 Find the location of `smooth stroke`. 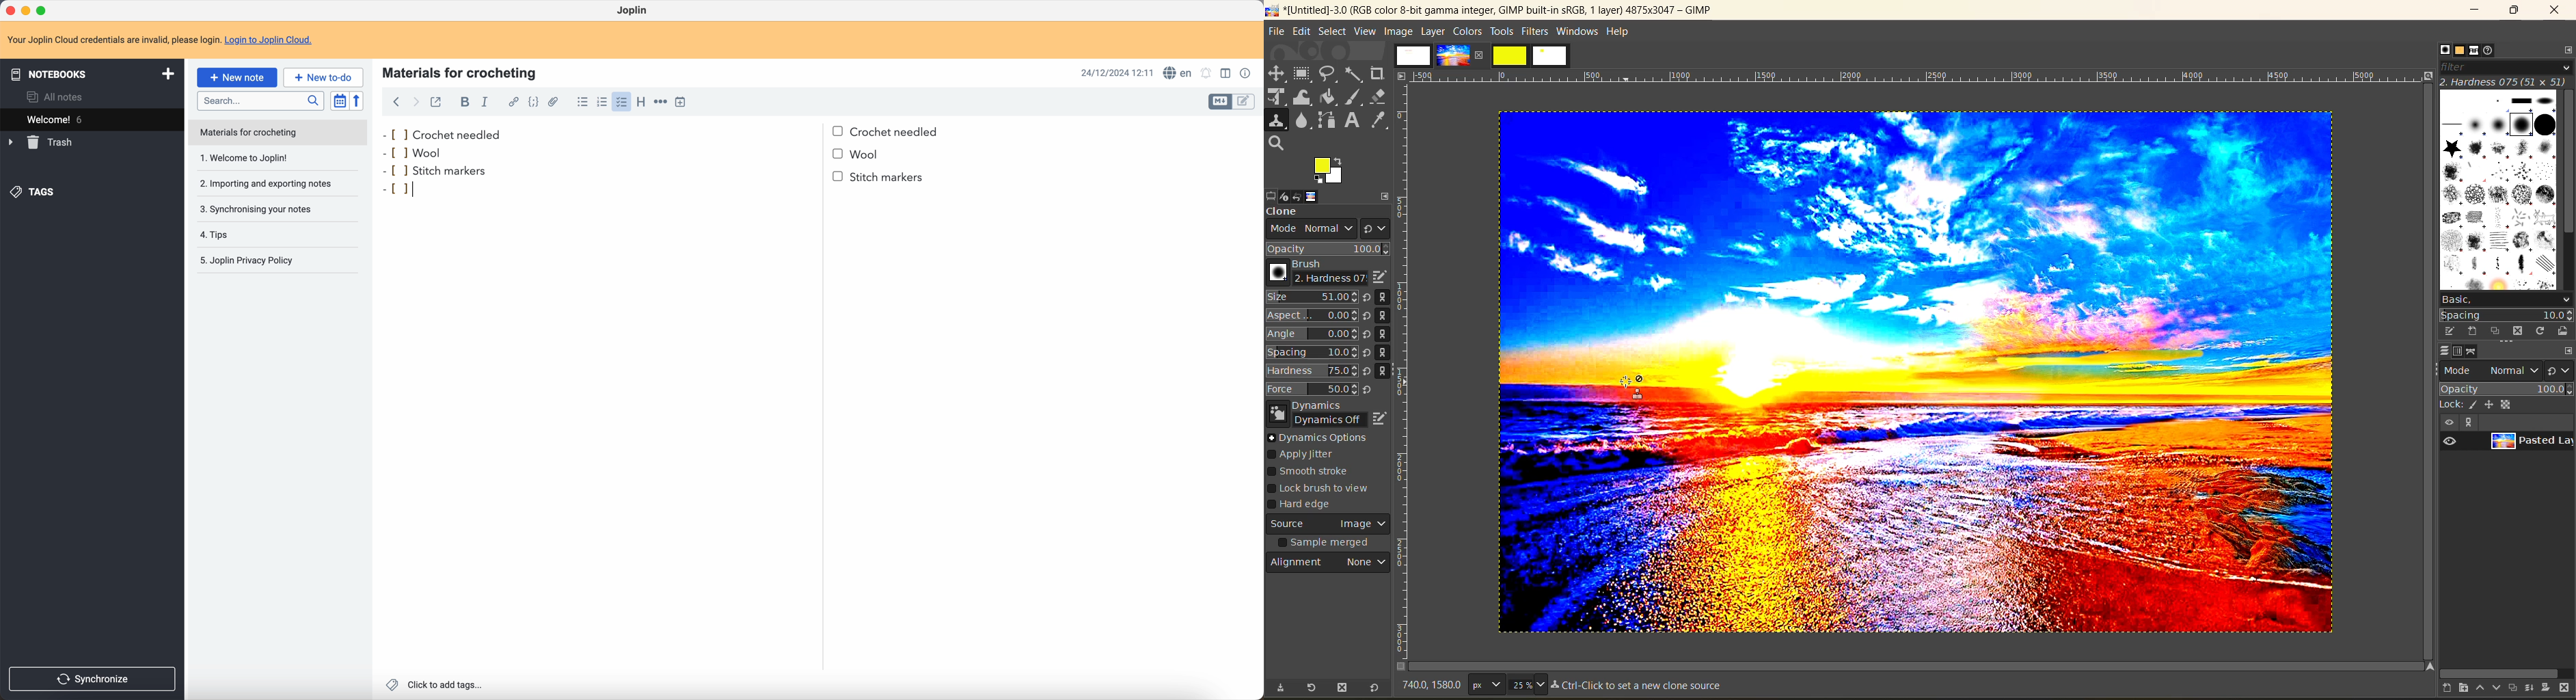

smooth stroke is located at coordinates (1313, 472).